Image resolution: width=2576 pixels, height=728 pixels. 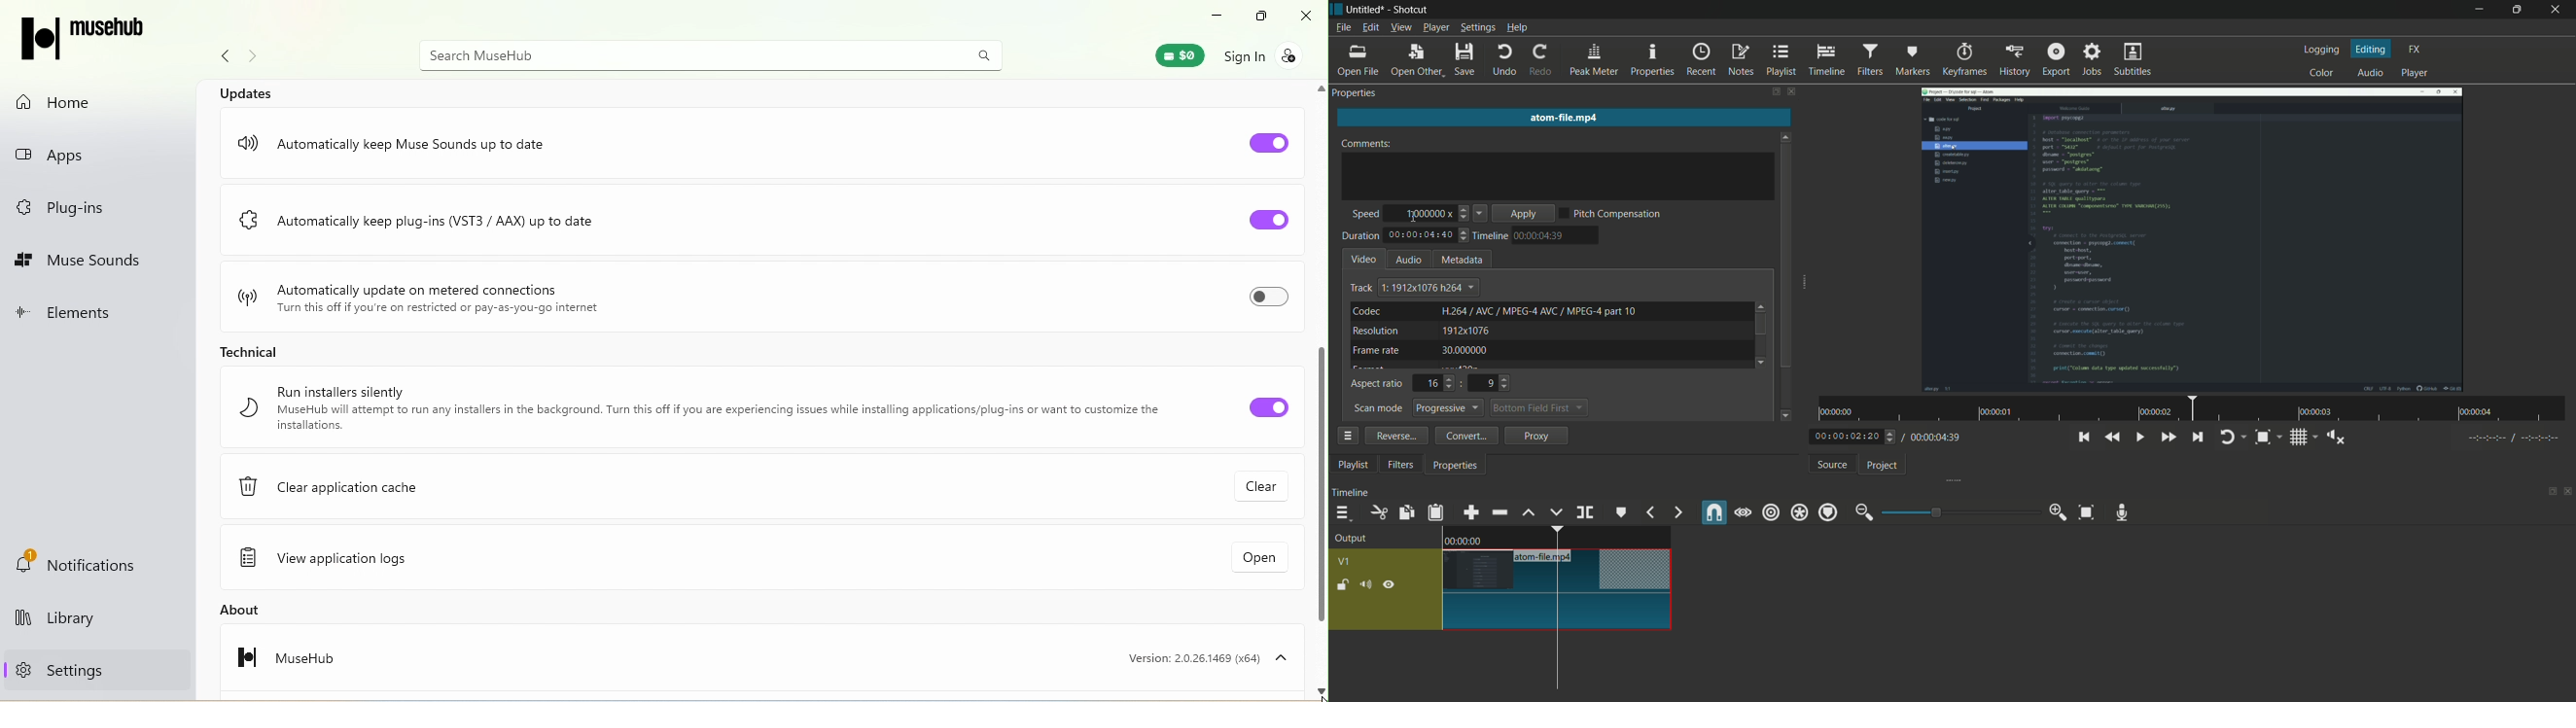 What do you see at coordinates (2194, 239) in the screenshot?
I see `imported video` at bounding box center [2194, 239].